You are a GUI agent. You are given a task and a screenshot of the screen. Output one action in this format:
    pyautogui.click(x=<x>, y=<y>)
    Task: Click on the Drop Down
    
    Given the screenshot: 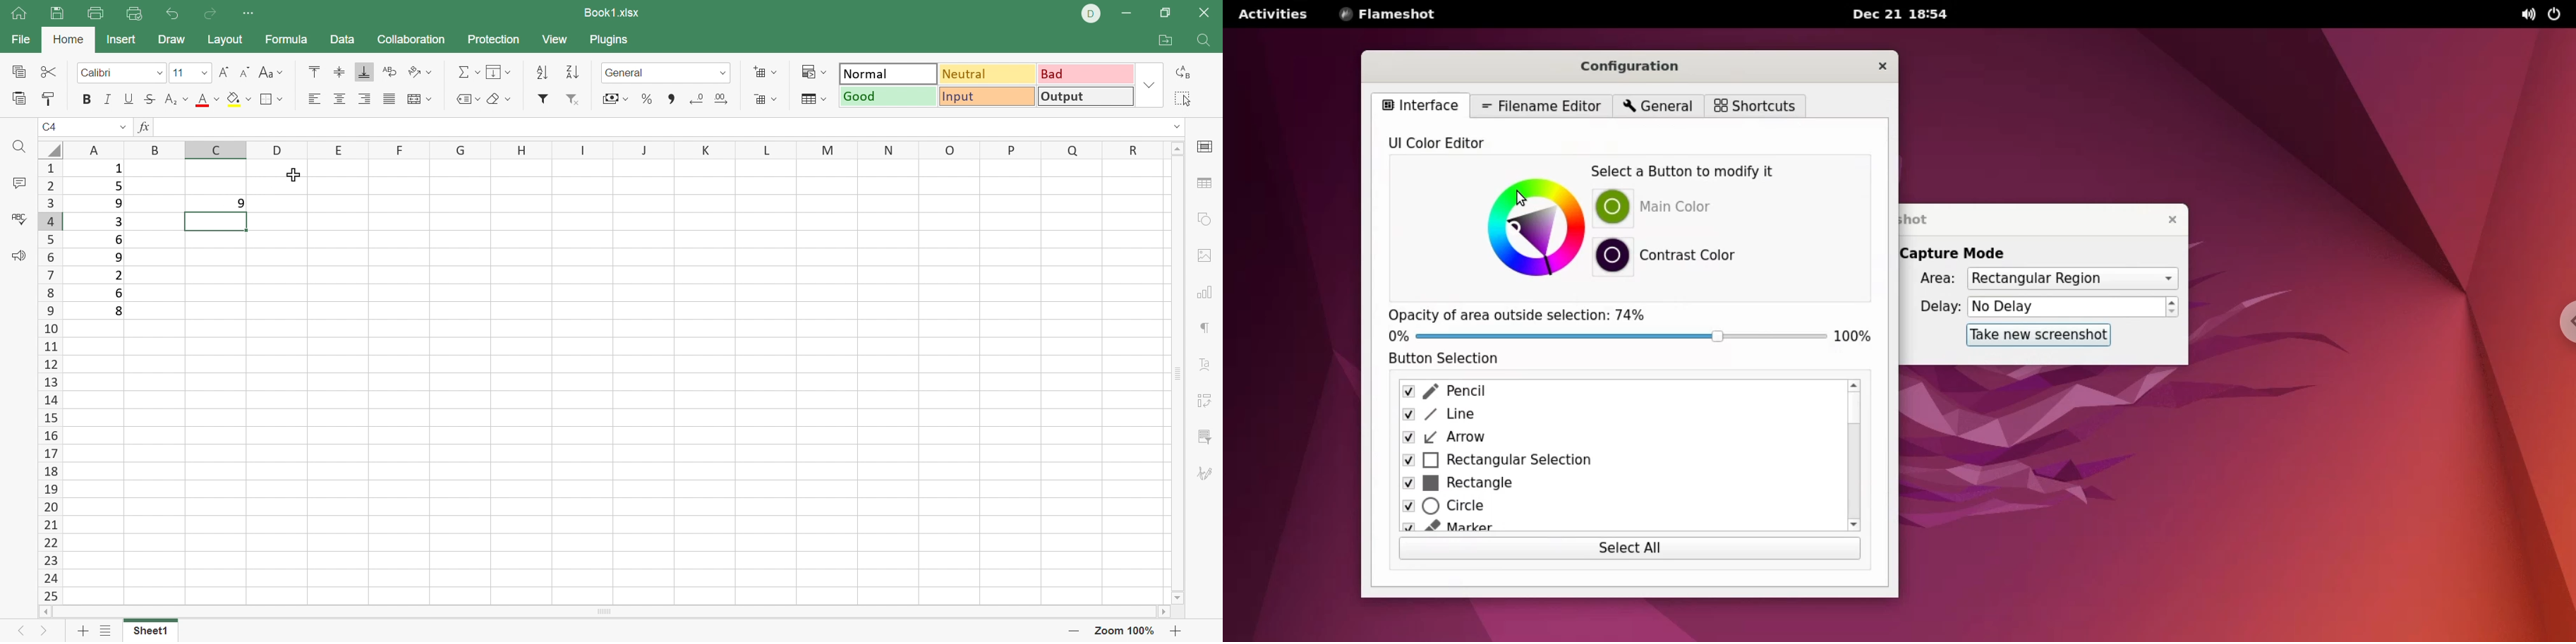 What is the action you would take?
    pyautogui.click(x=123, y=126)
    